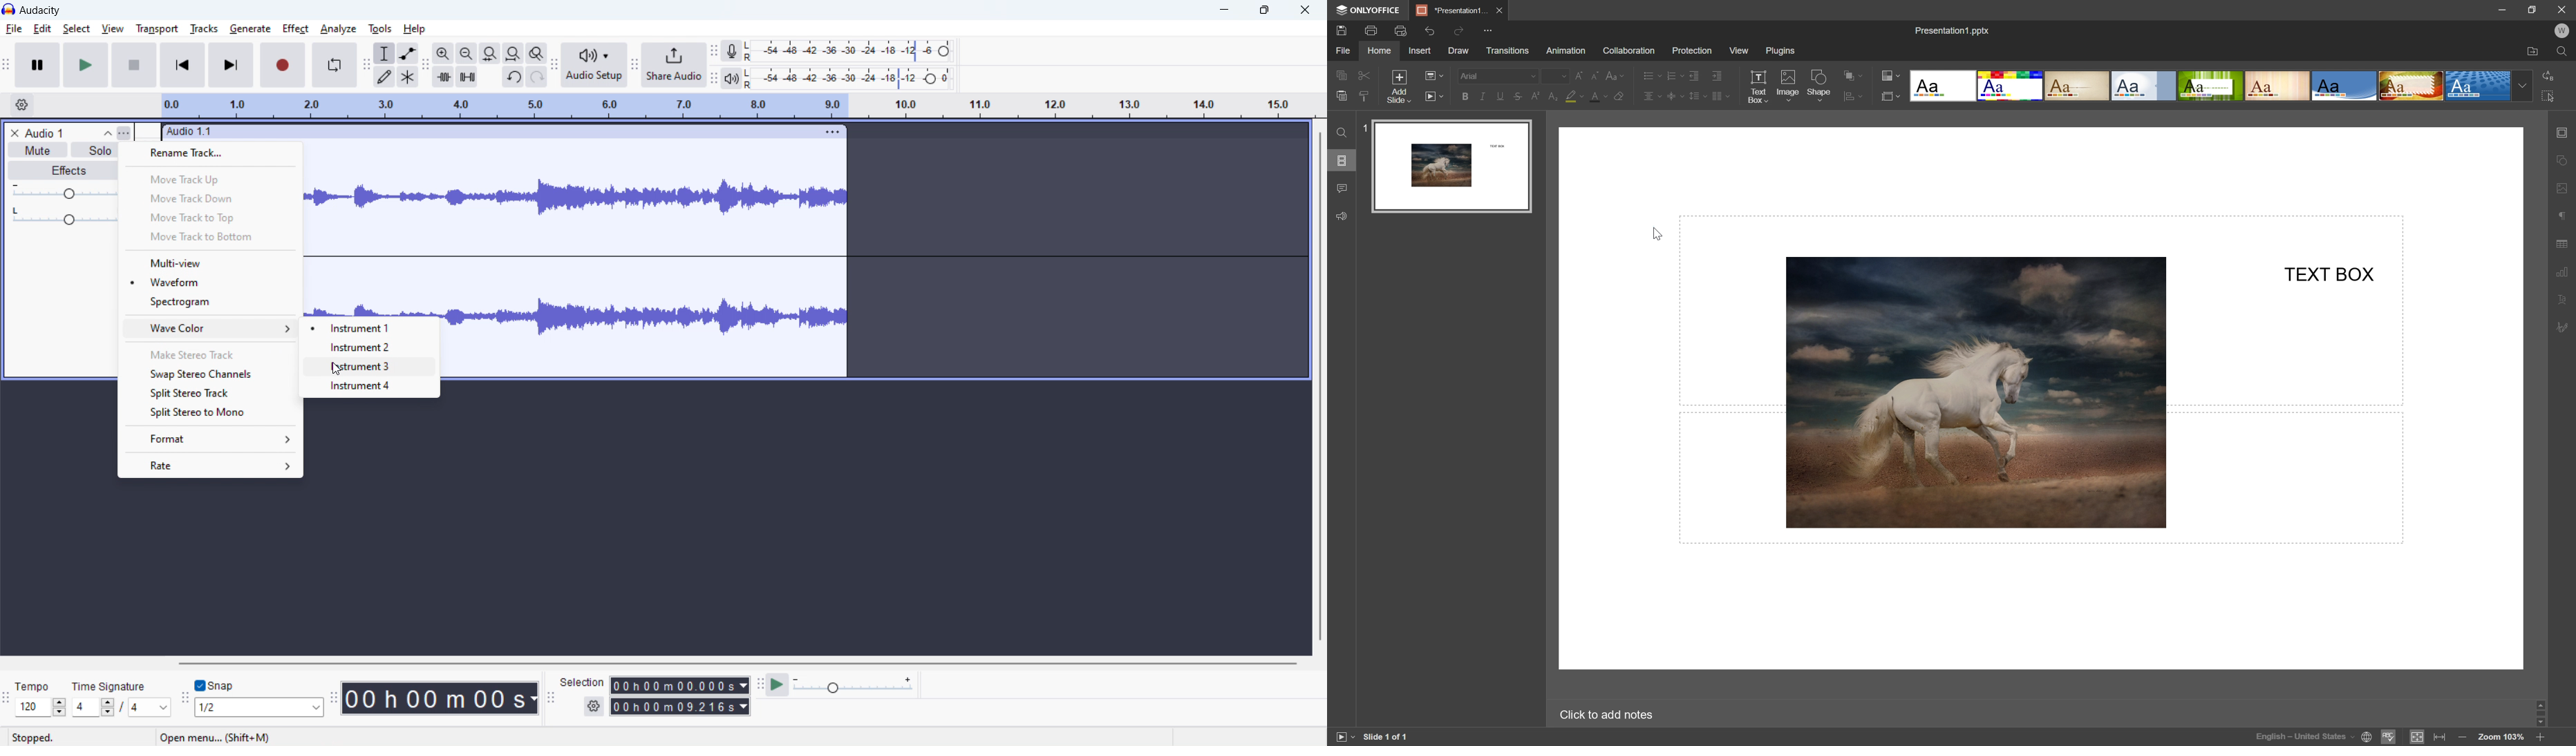 This screenshot has height=756, width=2576. What do you see at coordinates (408, 52) in the screenshot?
I see `envelop tool` at bounding box center [408, 52].